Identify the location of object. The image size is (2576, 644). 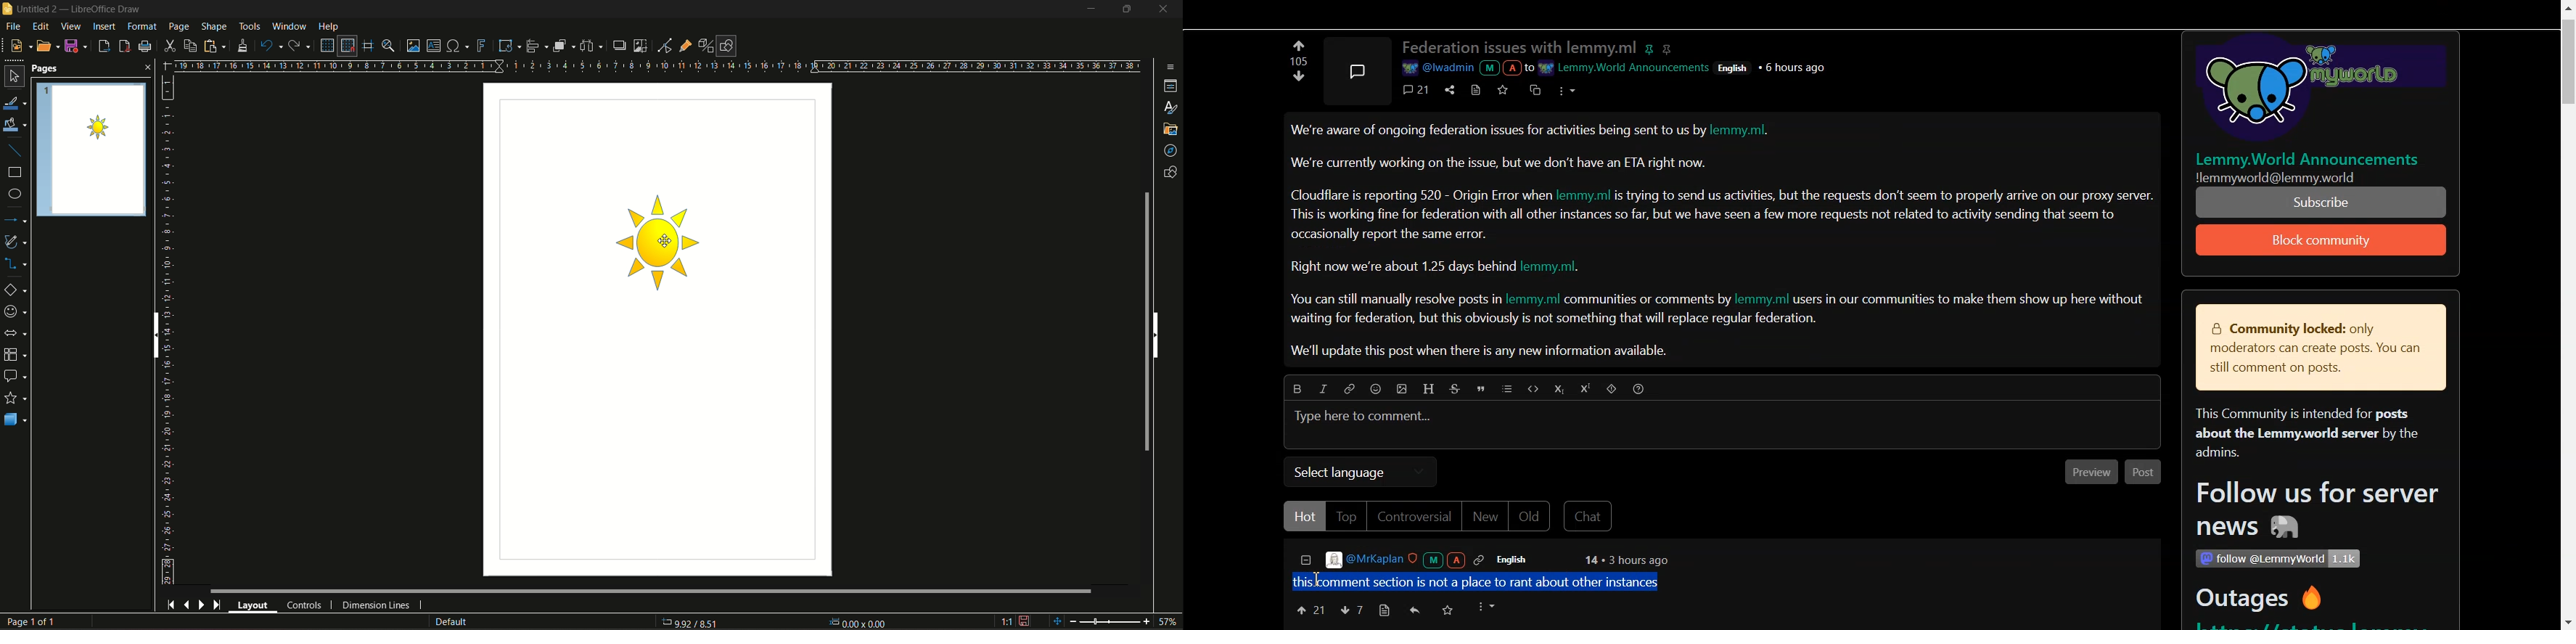
(661, 246).